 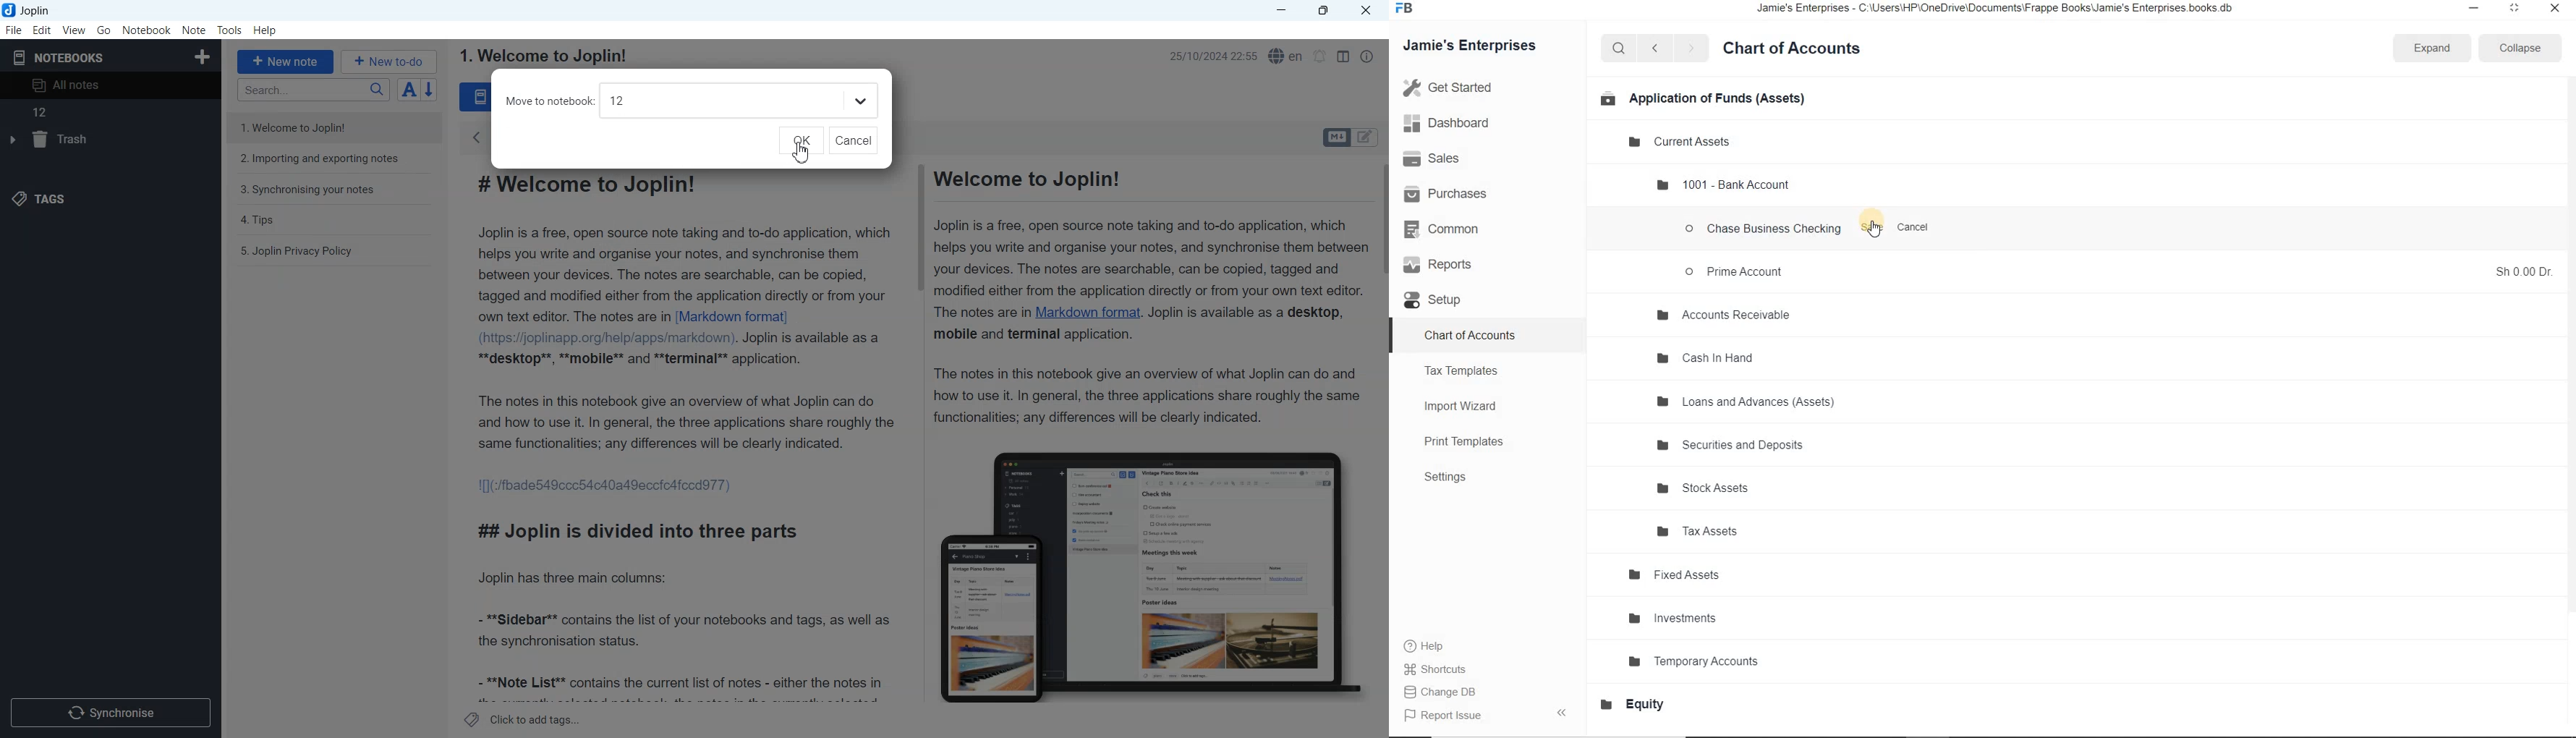 What do you see at coordinates (854, 140) in the screenshot?
I see `Cancel` at bounding box center [854, 140].